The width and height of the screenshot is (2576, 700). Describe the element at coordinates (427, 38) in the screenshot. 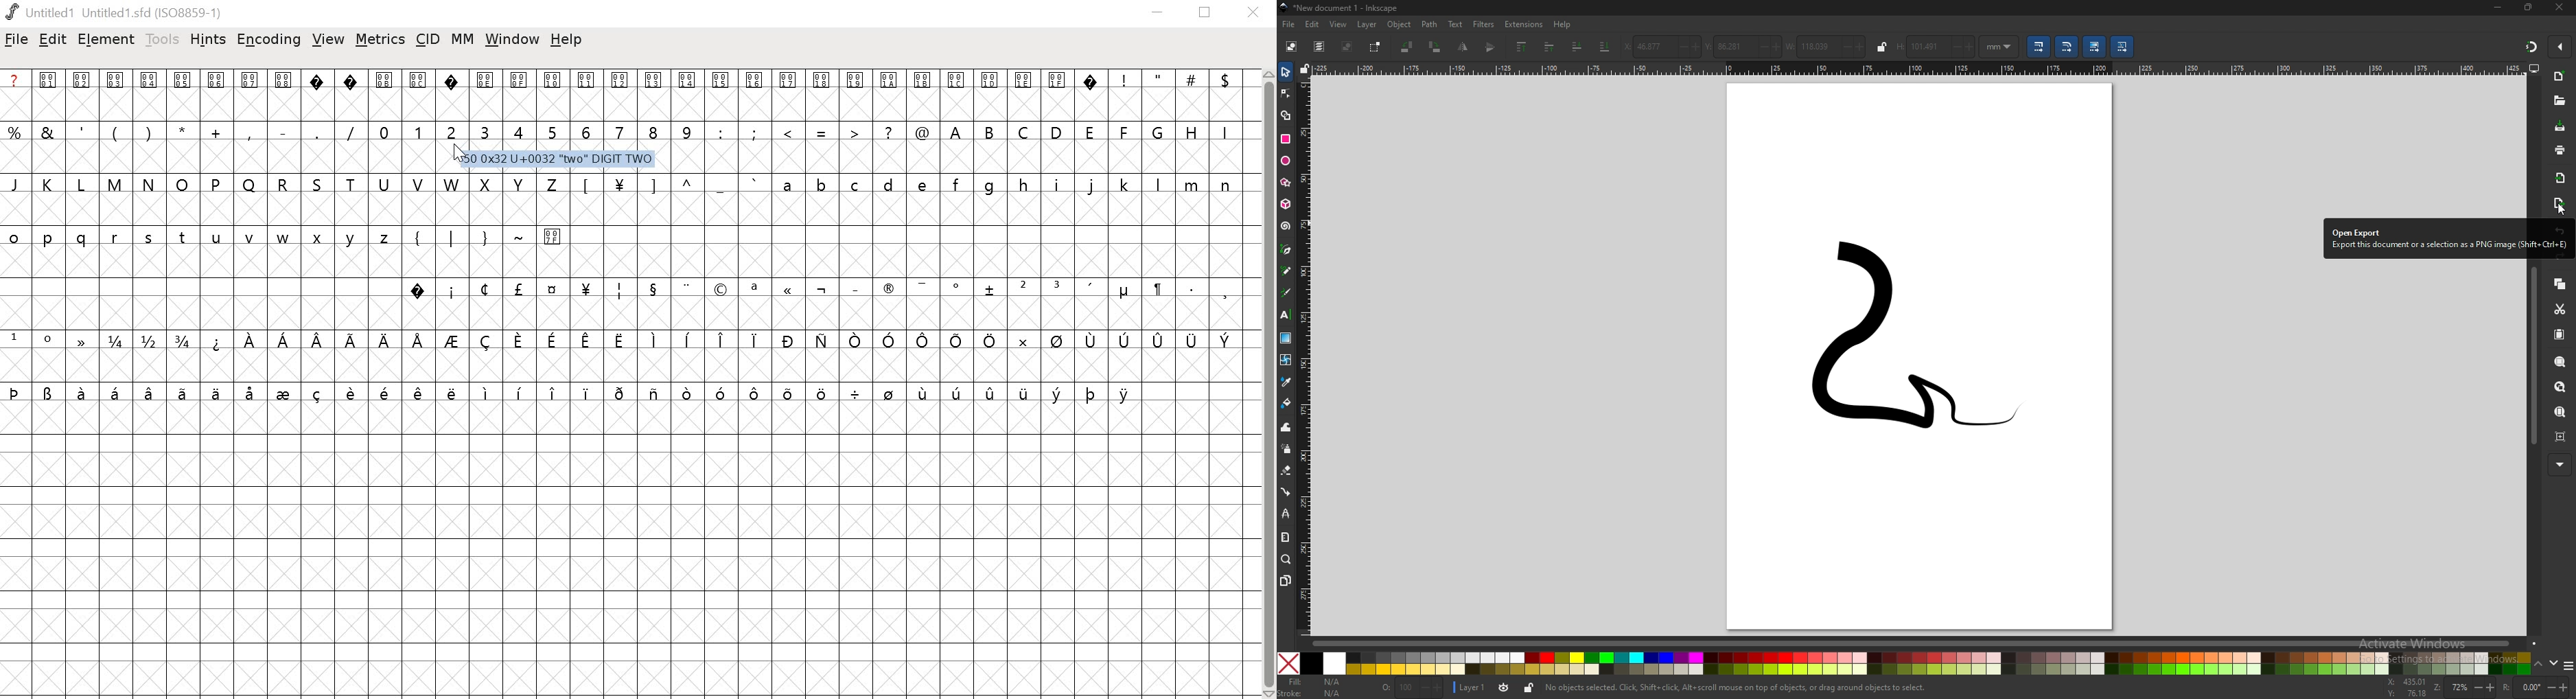

I see `cid` at that location.